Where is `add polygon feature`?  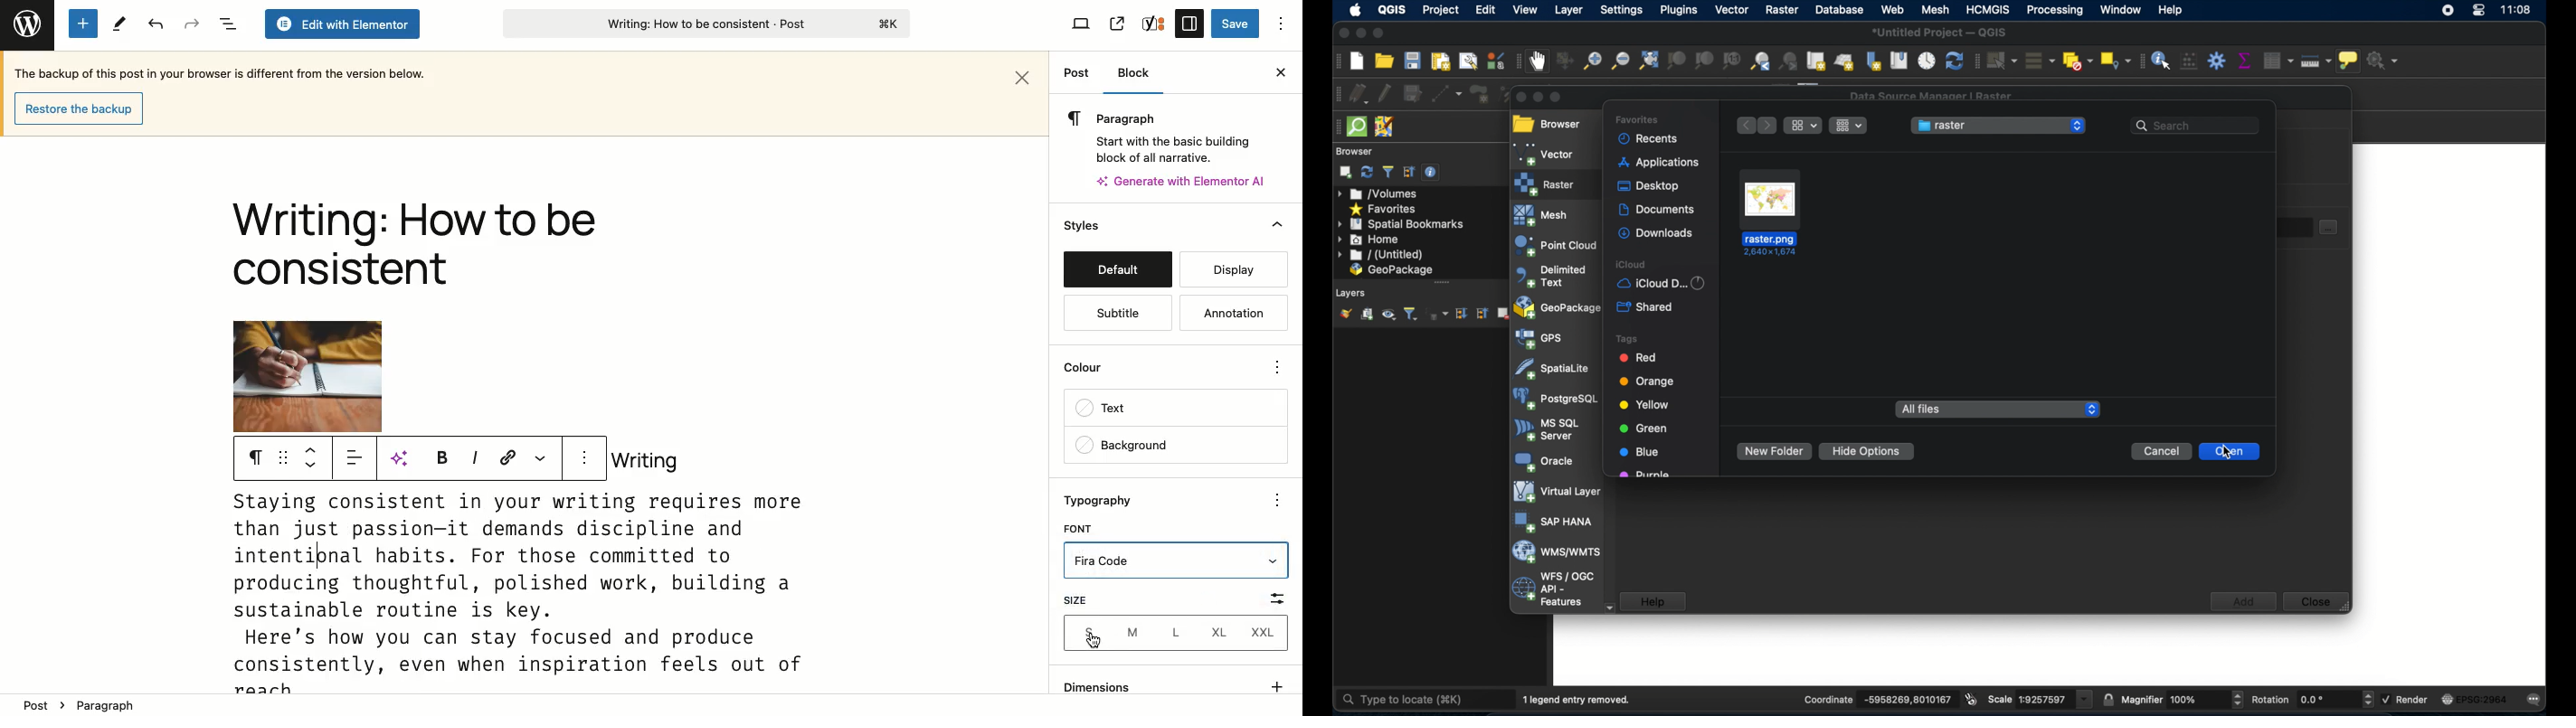 add polygon feature is located at coordinates (1479, 94).